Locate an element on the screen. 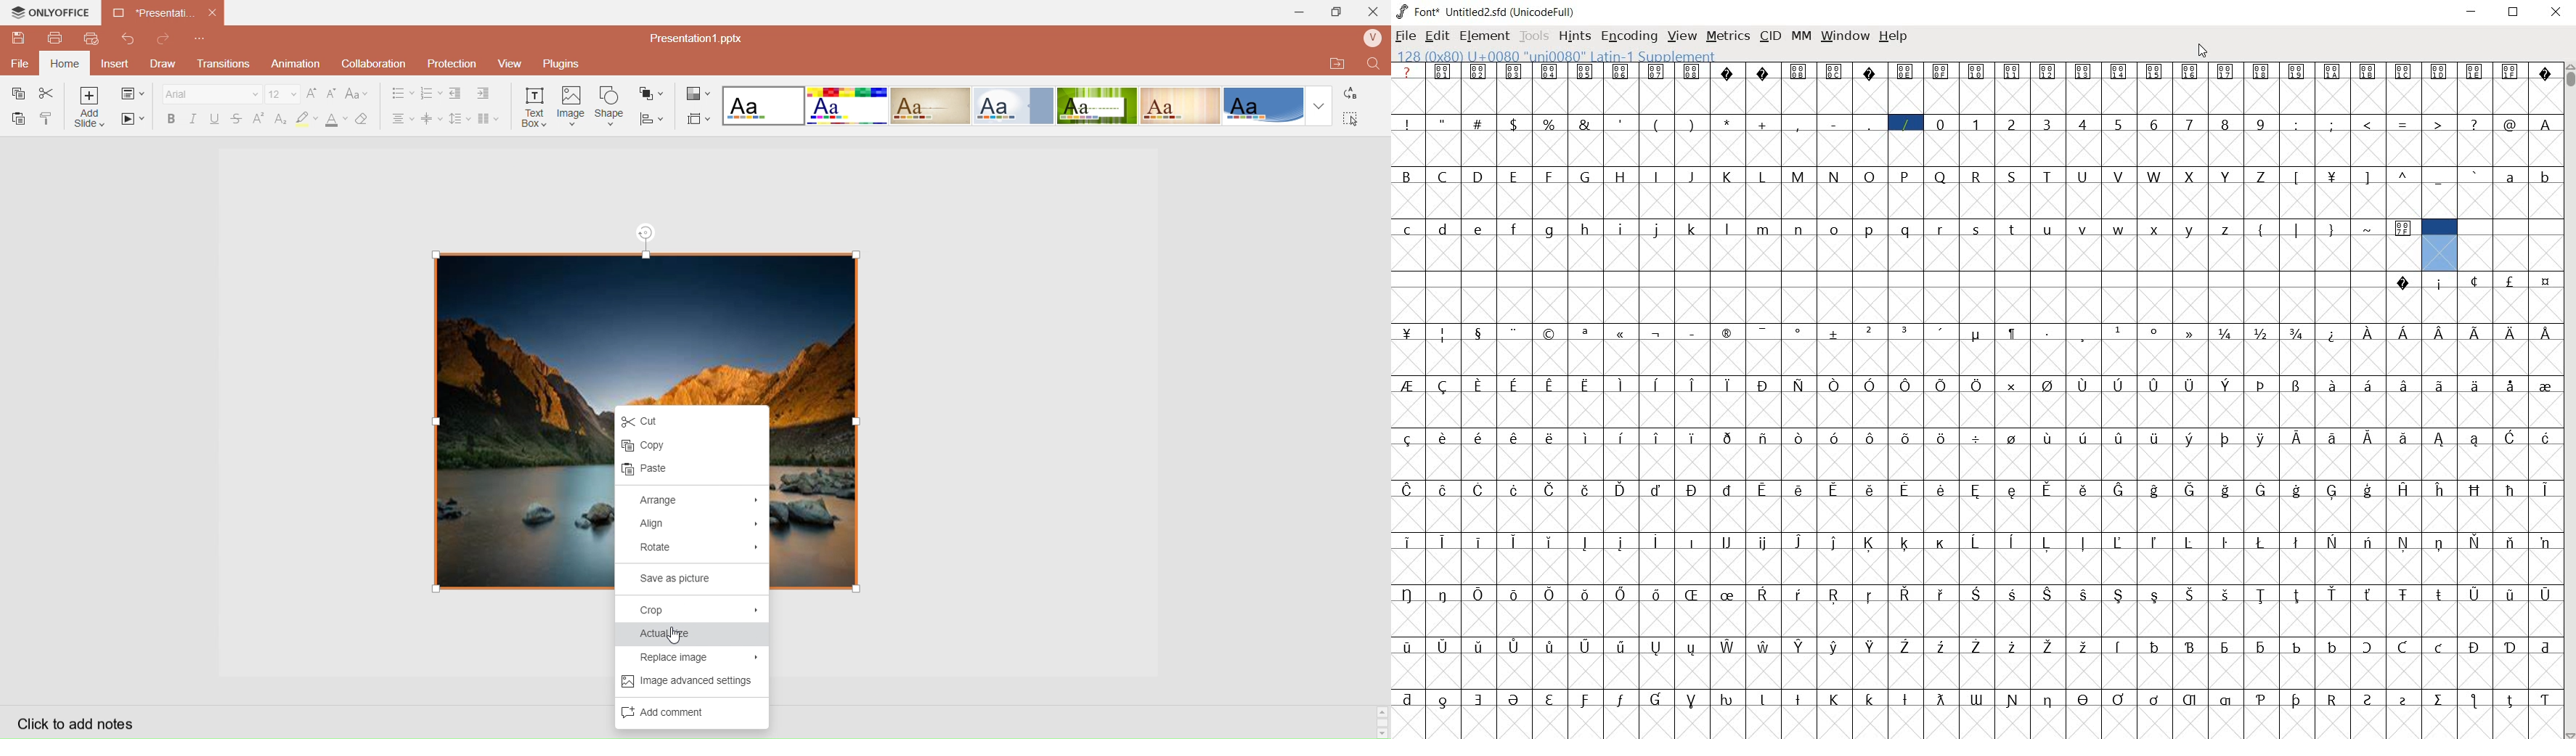 This screenshot has height=756, width=2576. Symbol is located at coordinates (2440, 73).